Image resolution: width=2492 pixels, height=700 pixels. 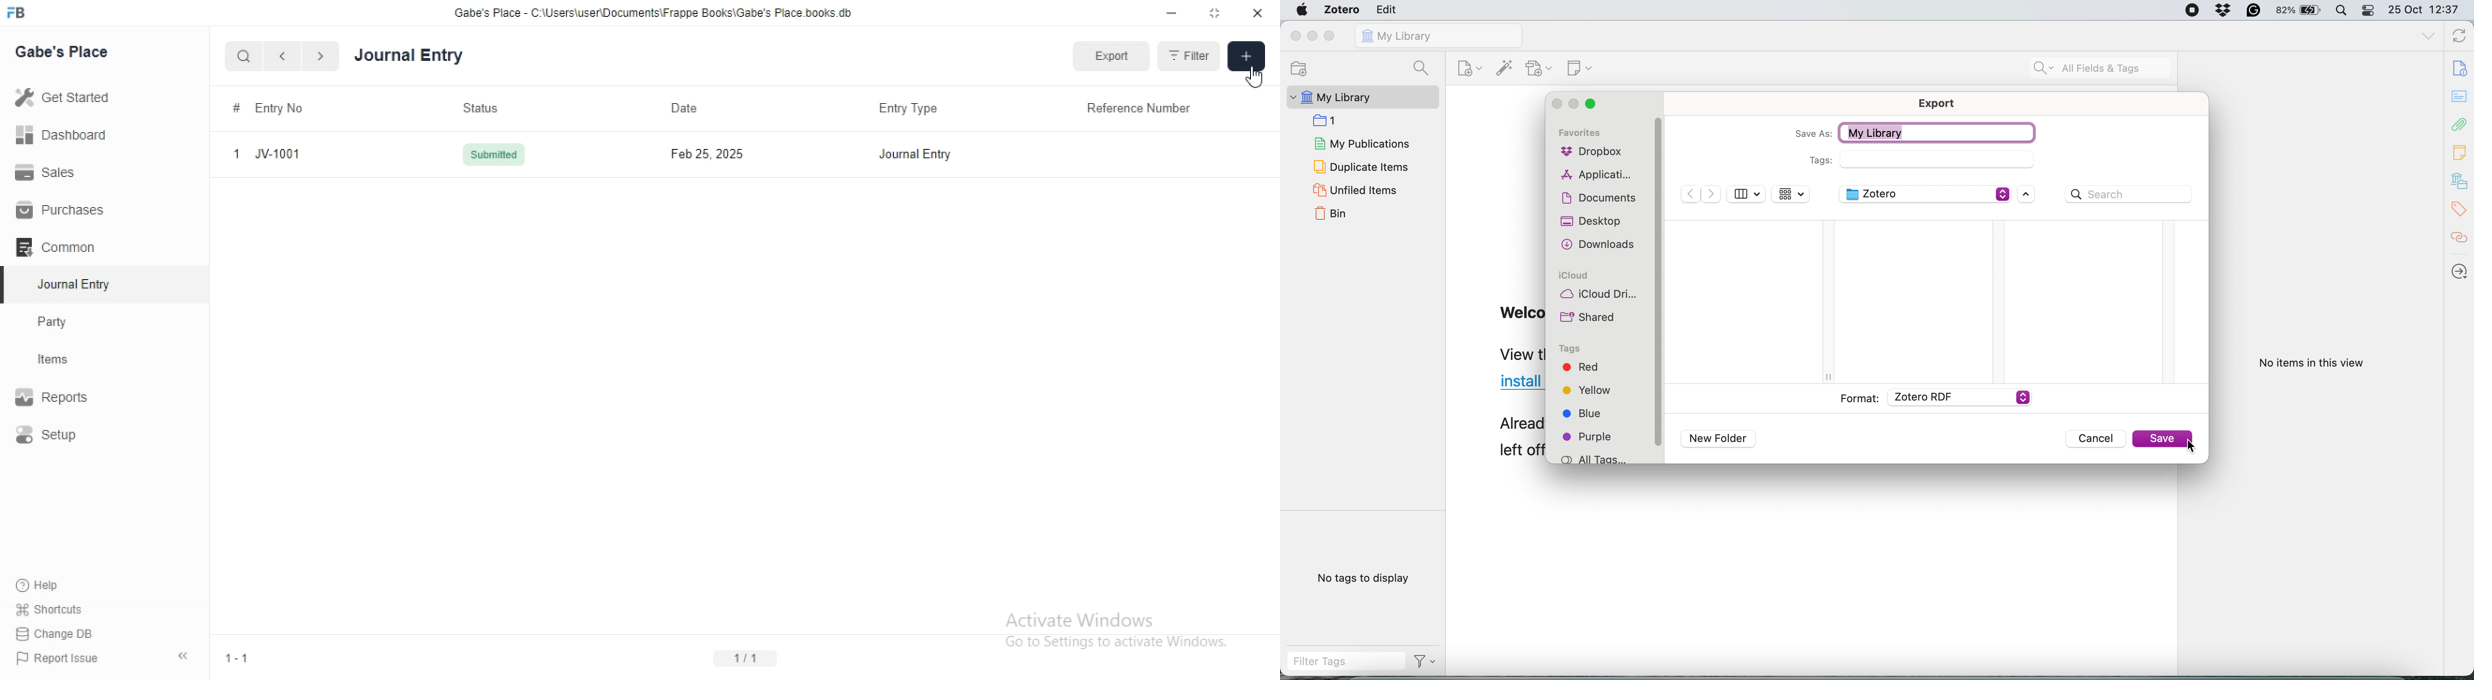 I want to click on info, so click(x=2462, y=68).